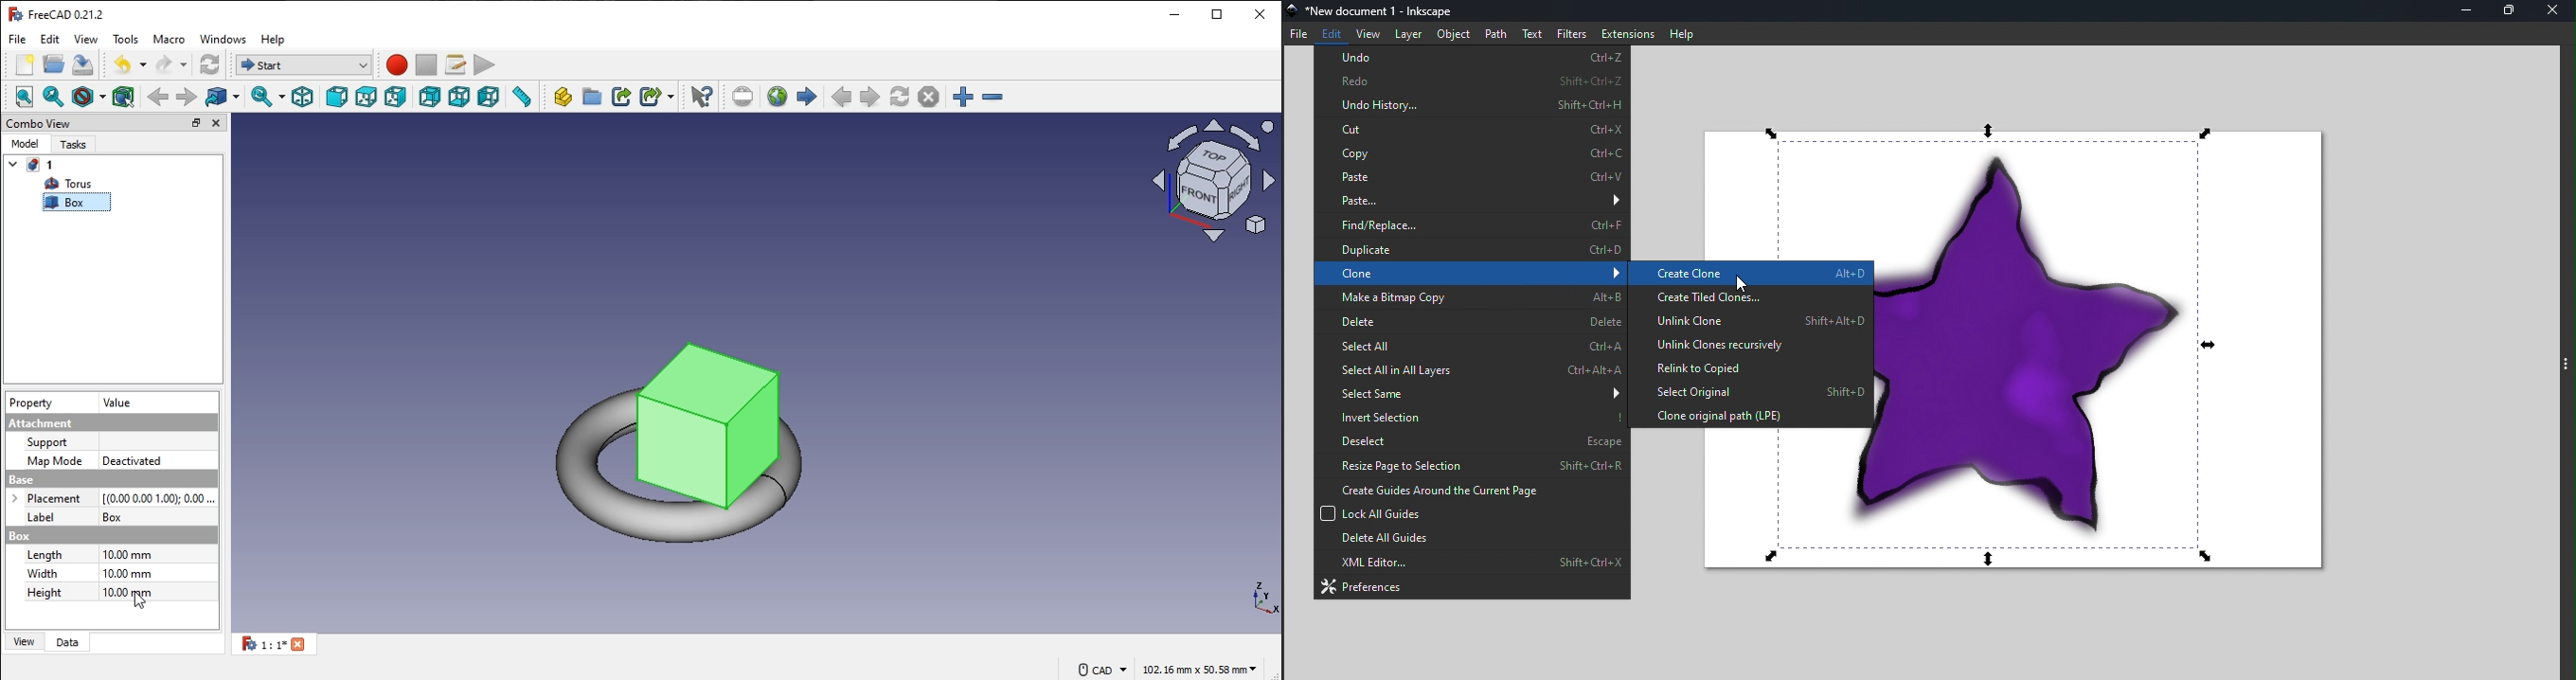 The height and width of the screenshot is (700, 2576). Describe the element at coordinates (930, 97) in the screenshot. I see `stop loading` at that location.